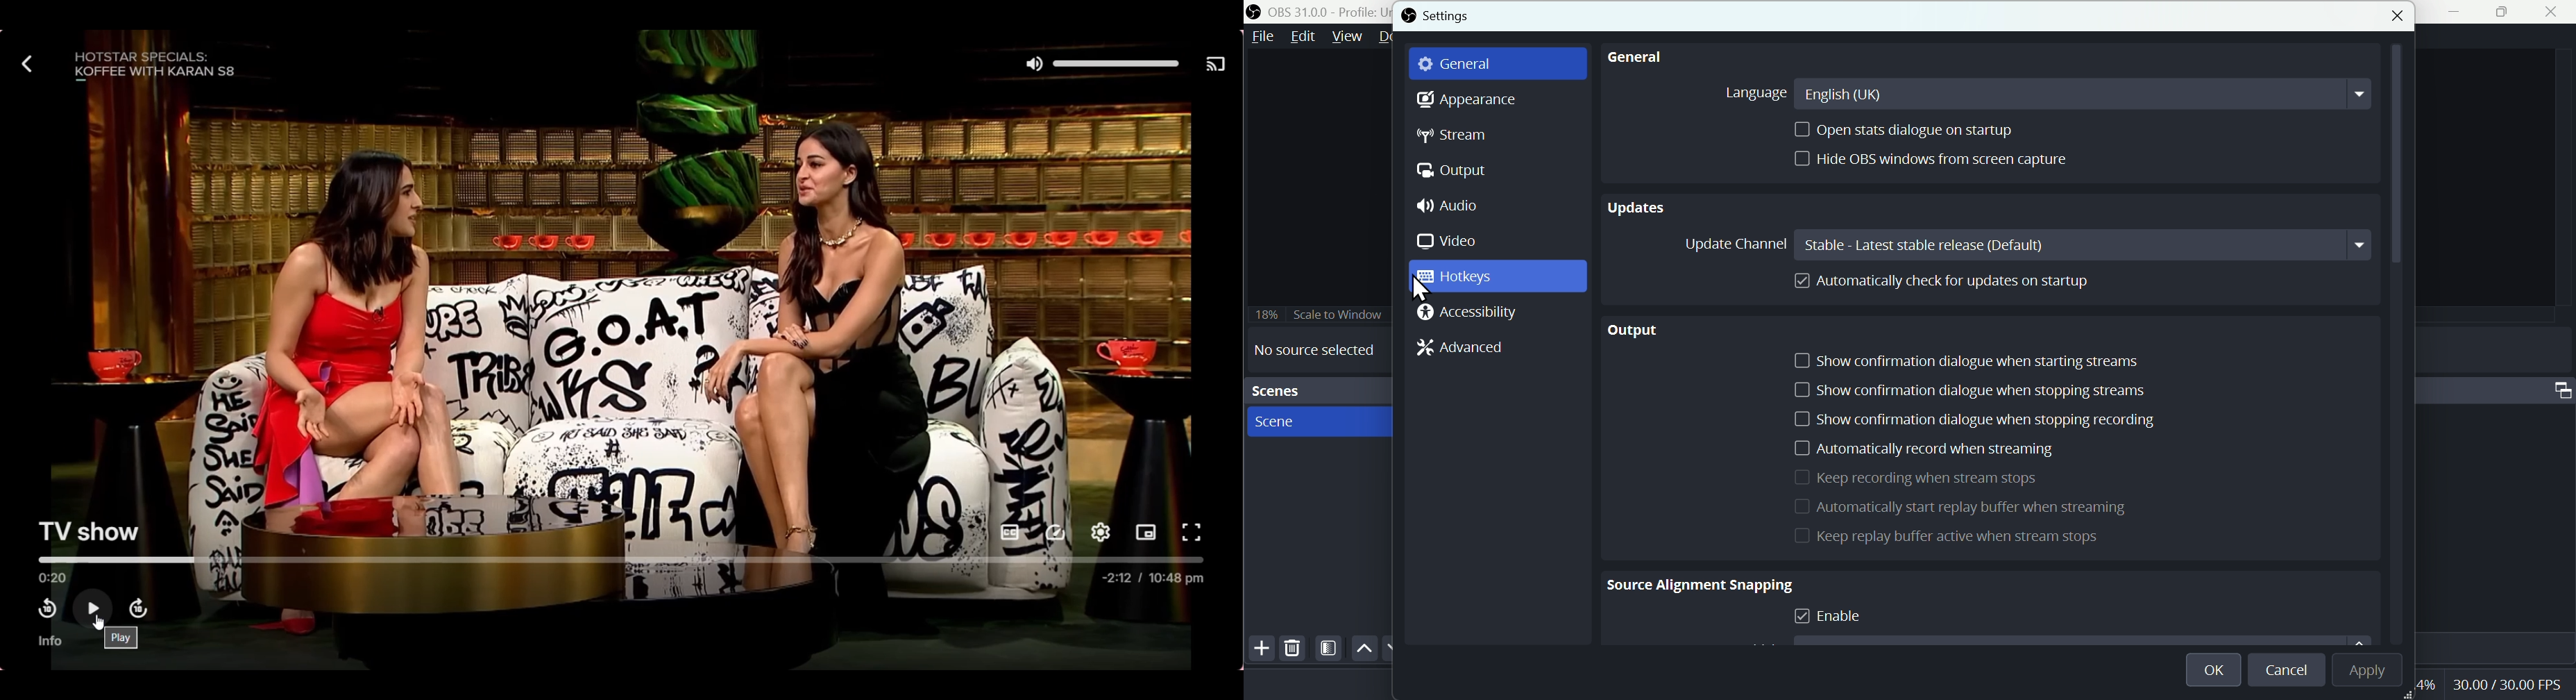 This screenshot has width=2576, height=700. What do you see at coordinates (1264, 37) in the screenshot?
I see `file` at bounding box center [1264, 37].